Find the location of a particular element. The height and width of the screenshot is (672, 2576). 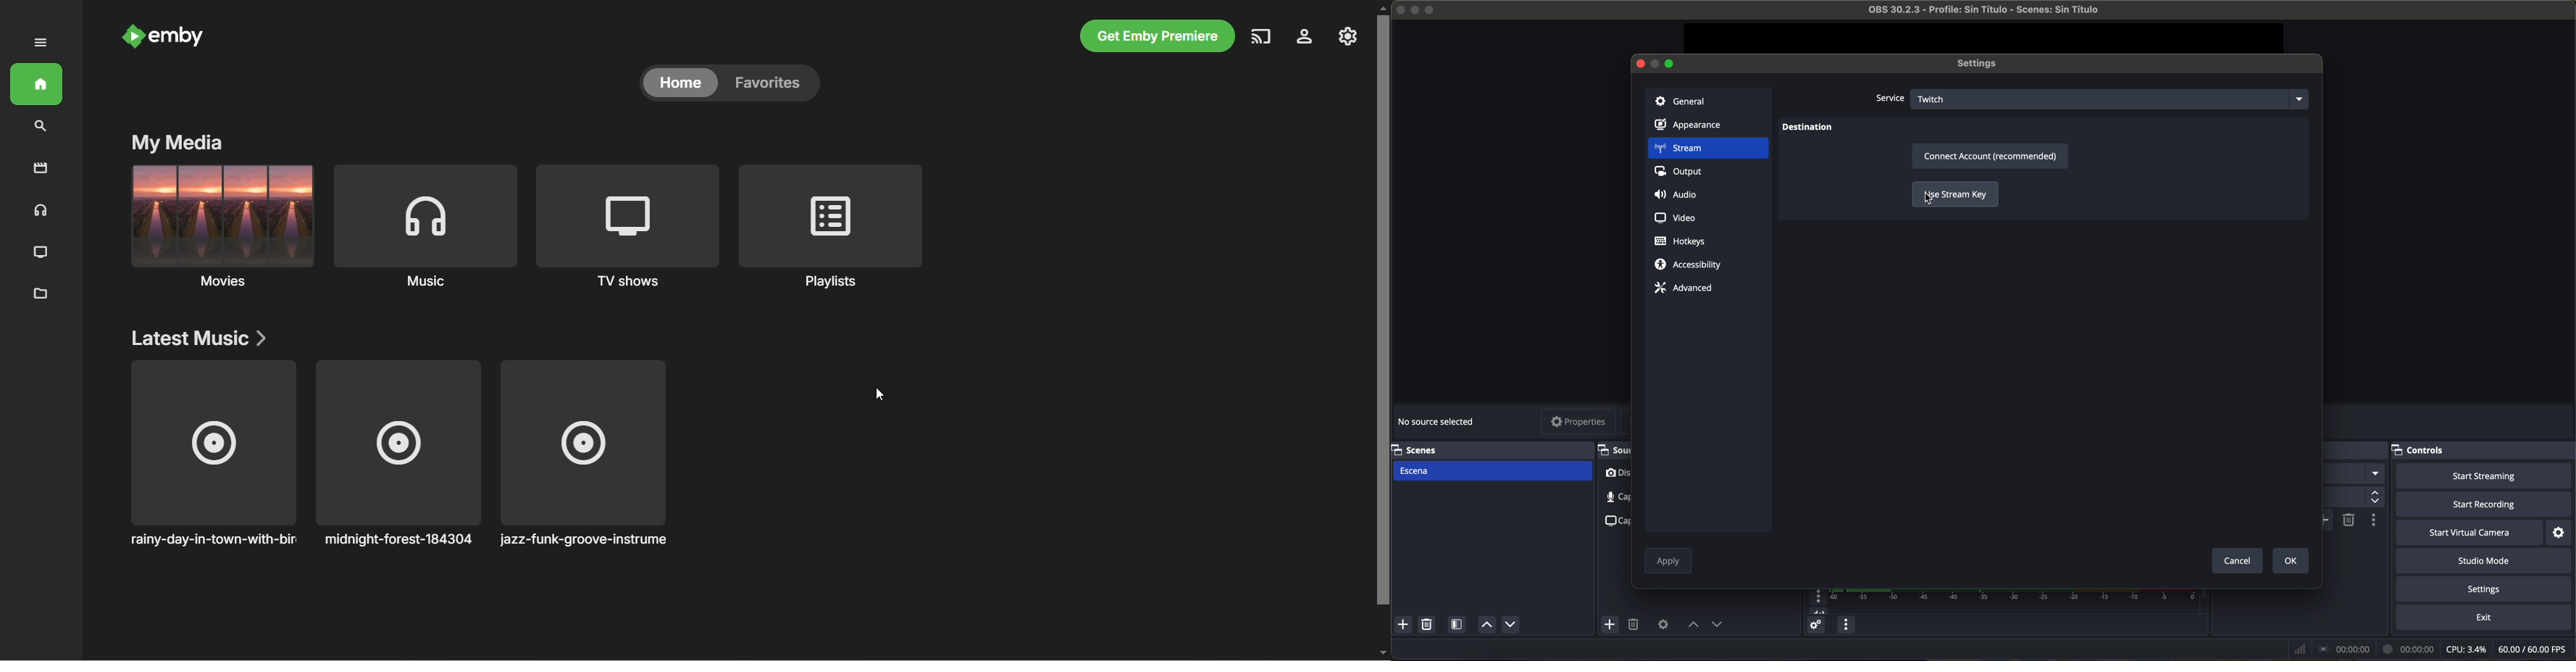

home is located at coordinates (680, 82).